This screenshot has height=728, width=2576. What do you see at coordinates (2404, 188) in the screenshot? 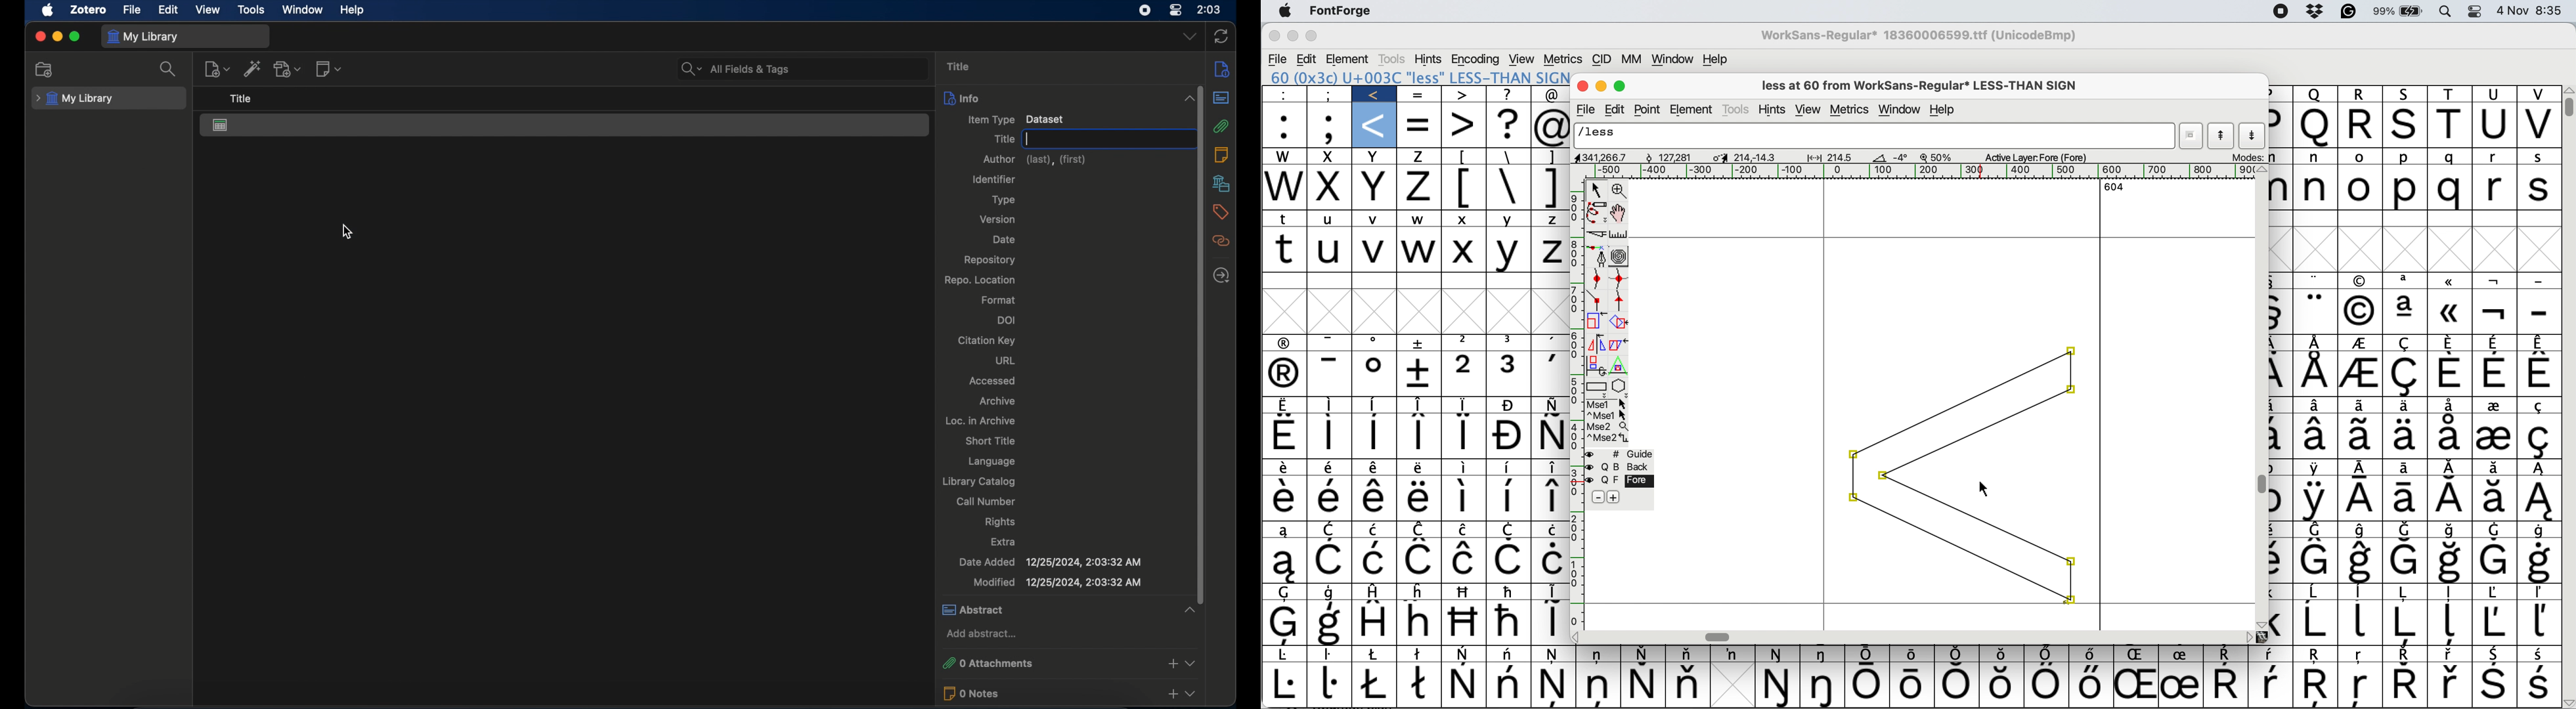
I see `p` at bounding box center [2404, 188].